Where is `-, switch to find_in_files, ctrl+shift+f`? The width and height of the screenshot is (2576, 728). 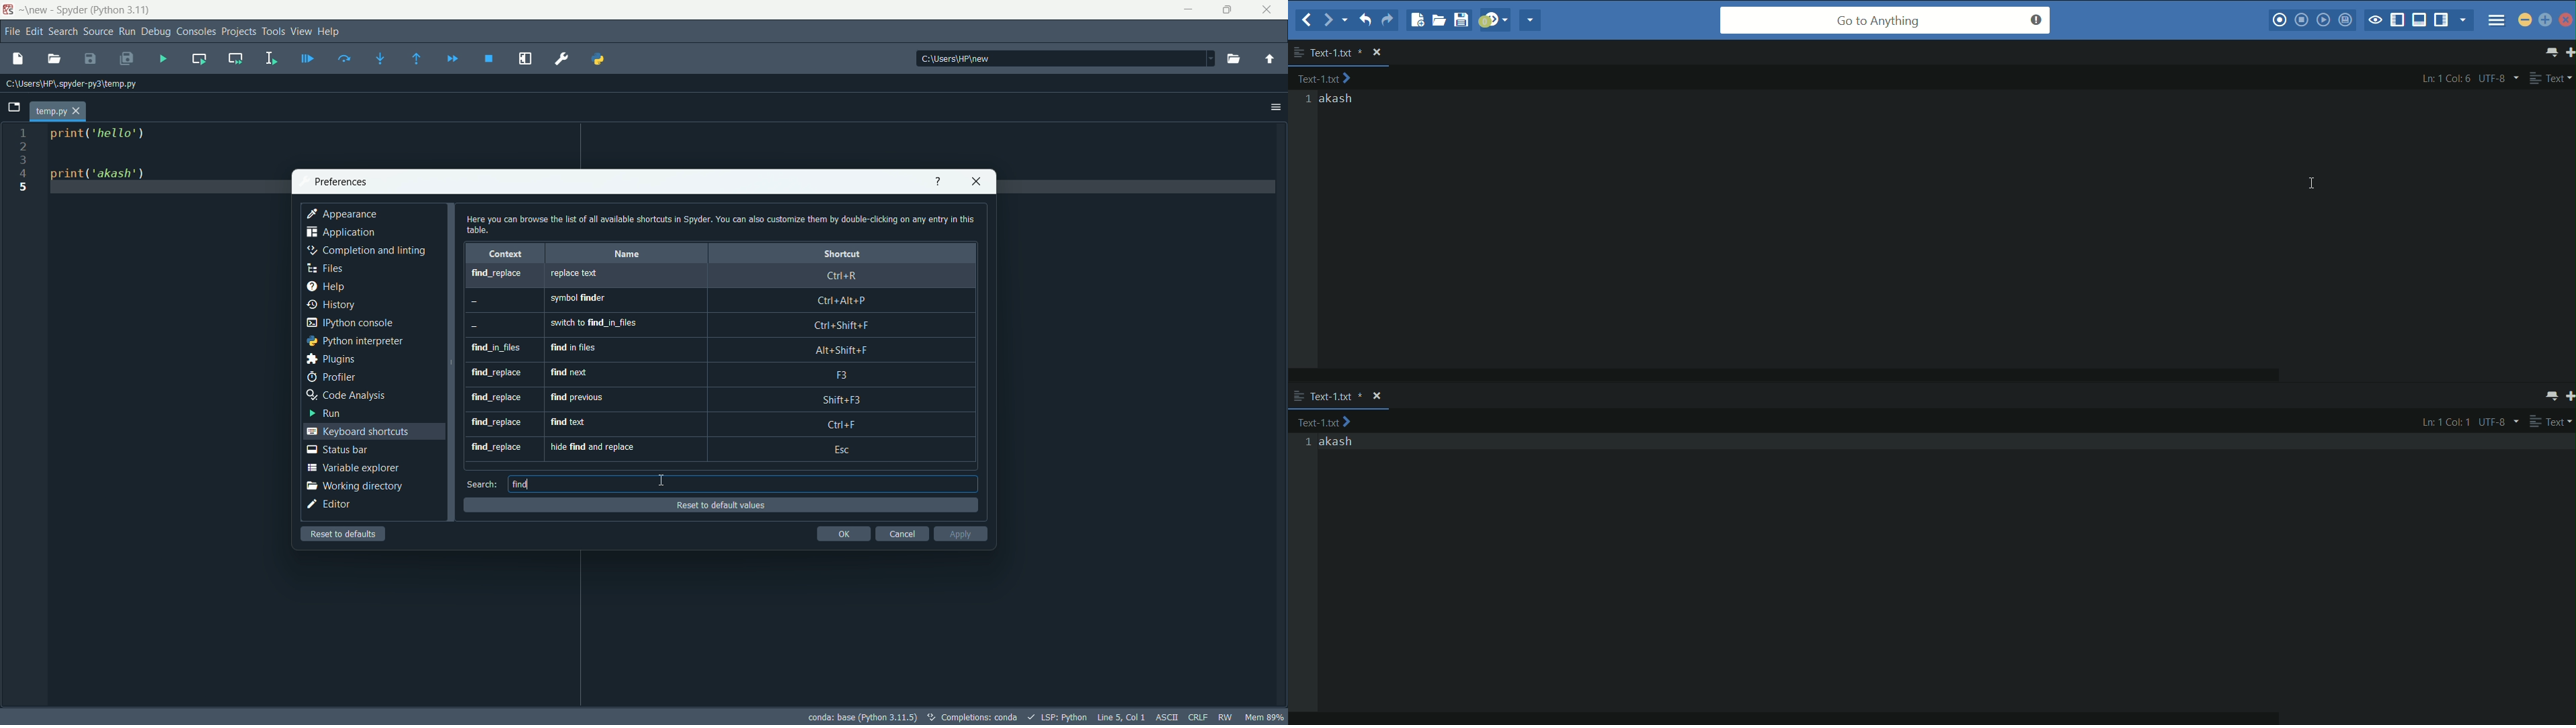 -, switch to find_in_files, ctrl+shift+f is located at coordinates (705, 325).